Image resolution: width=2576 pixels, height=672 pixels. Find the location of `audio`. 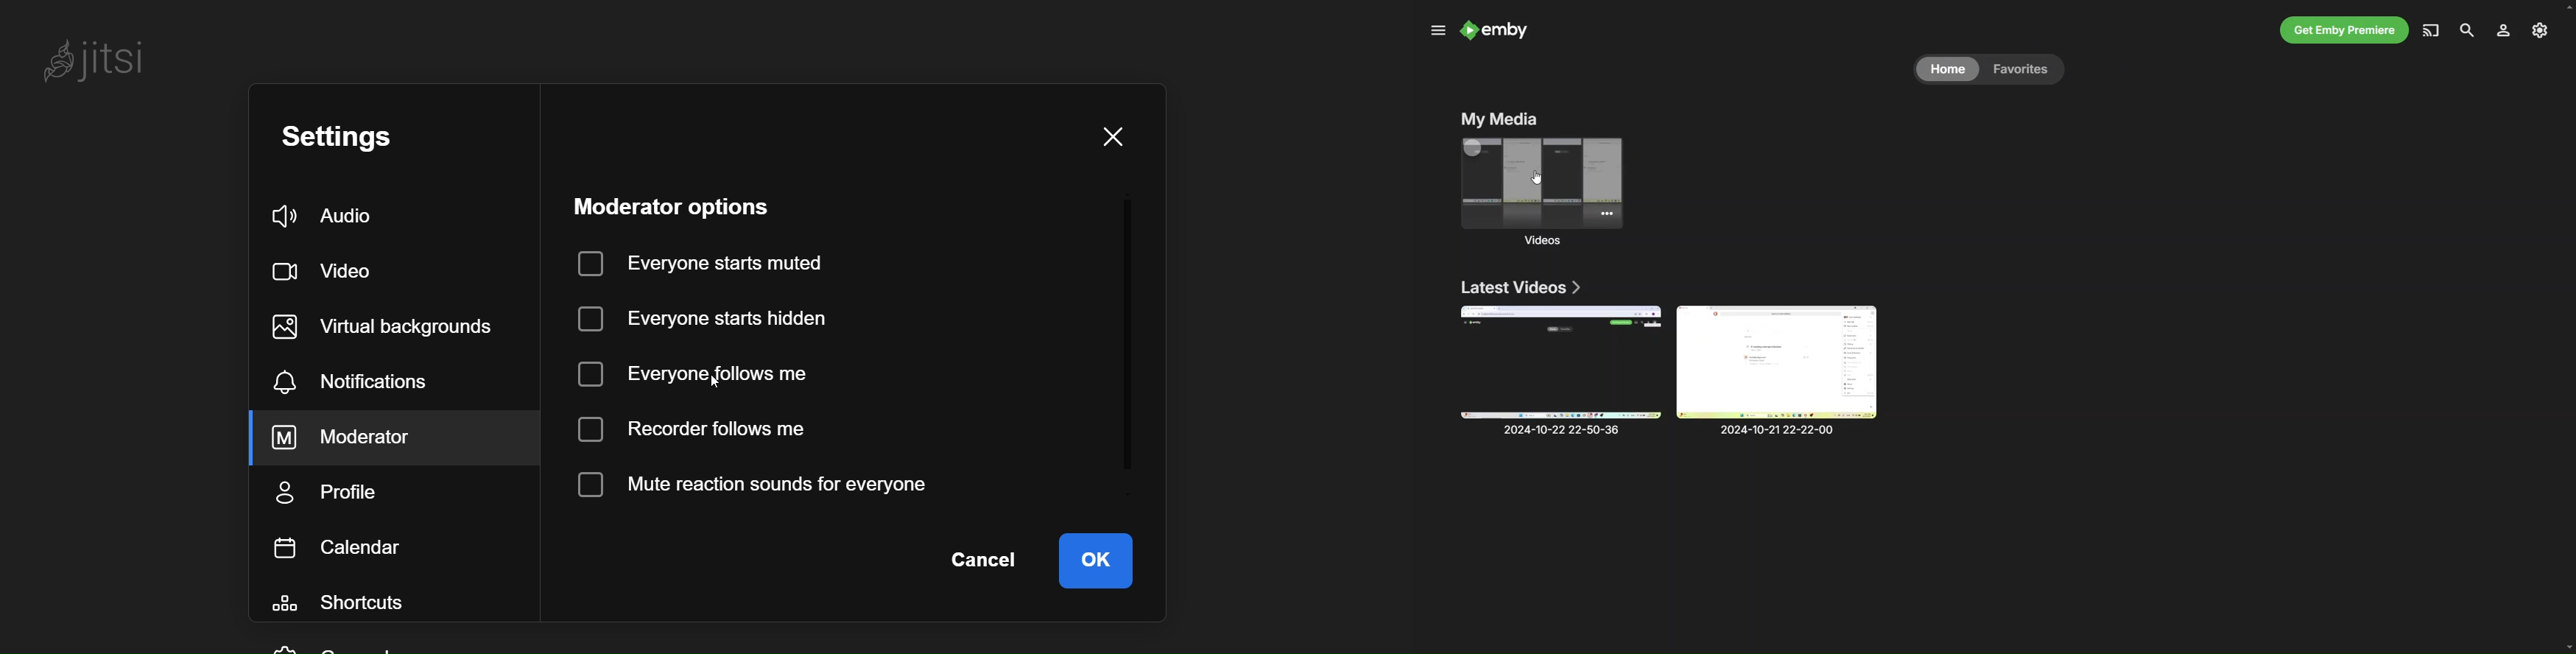

audio is located at coordinates (330, 216).